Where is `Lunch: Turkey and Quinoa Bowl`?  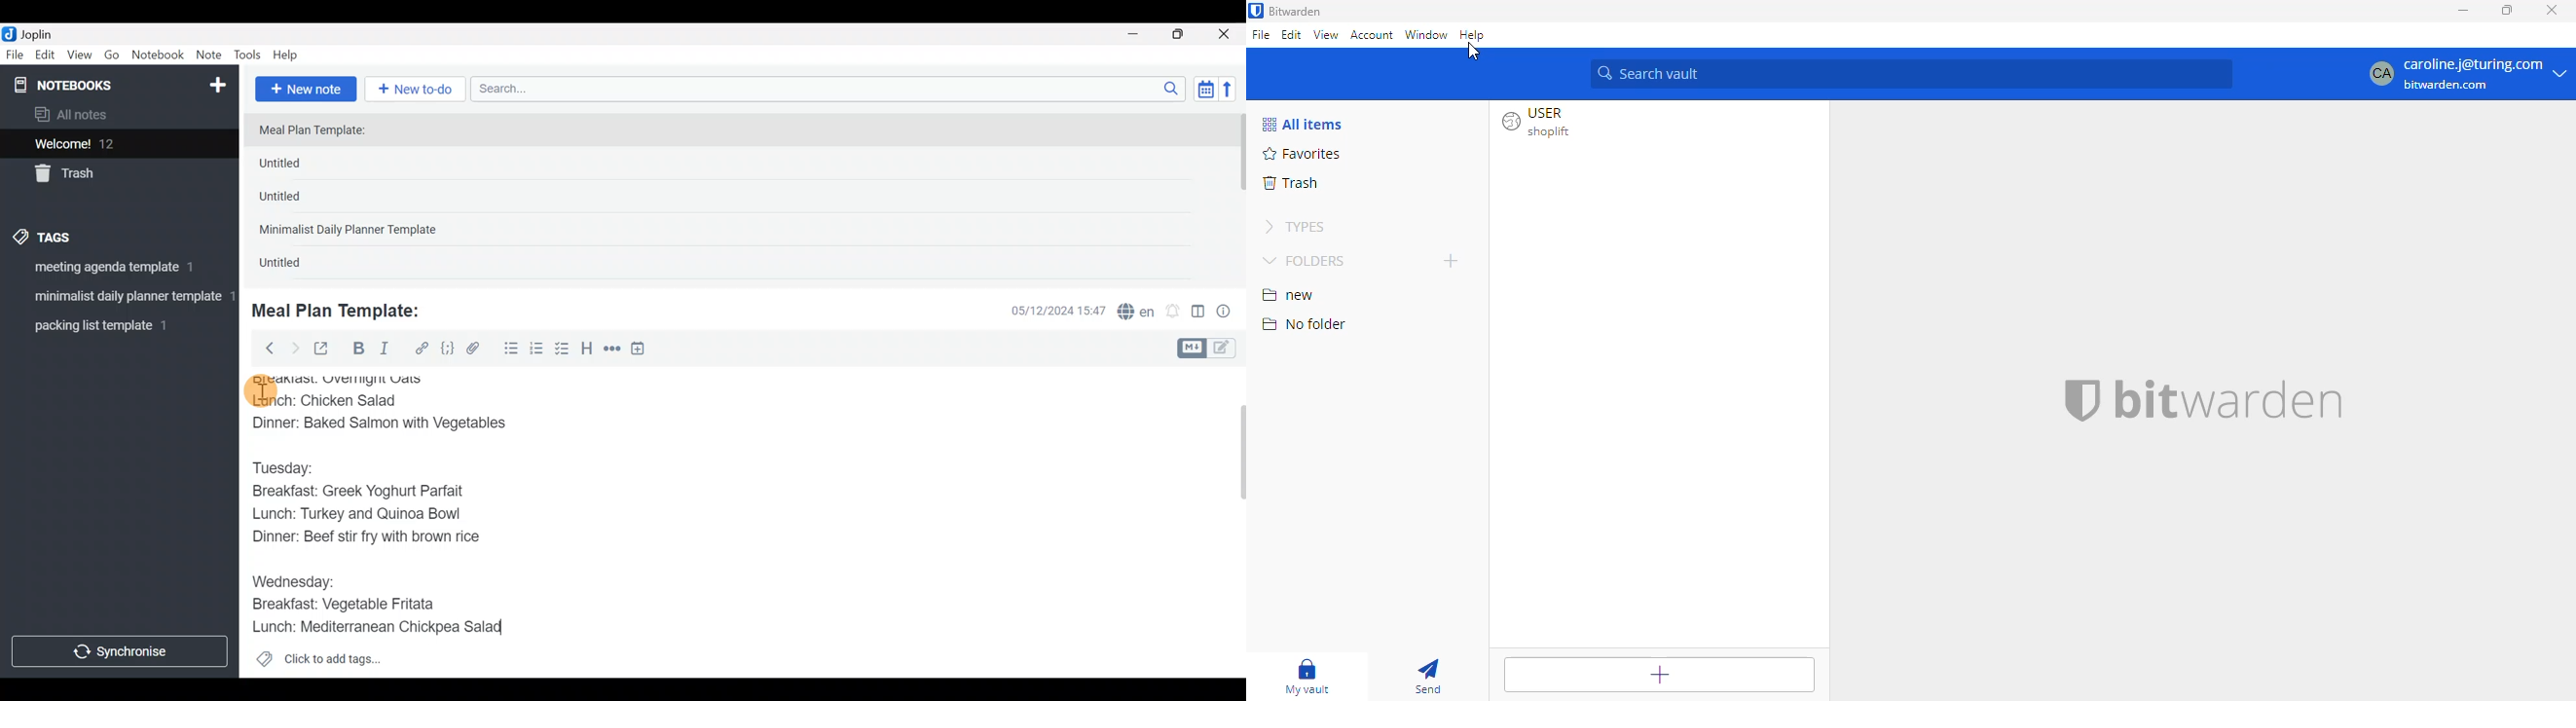
Lunch: Turkey and Quinoa Bowl is located at coordinates (360, 513).